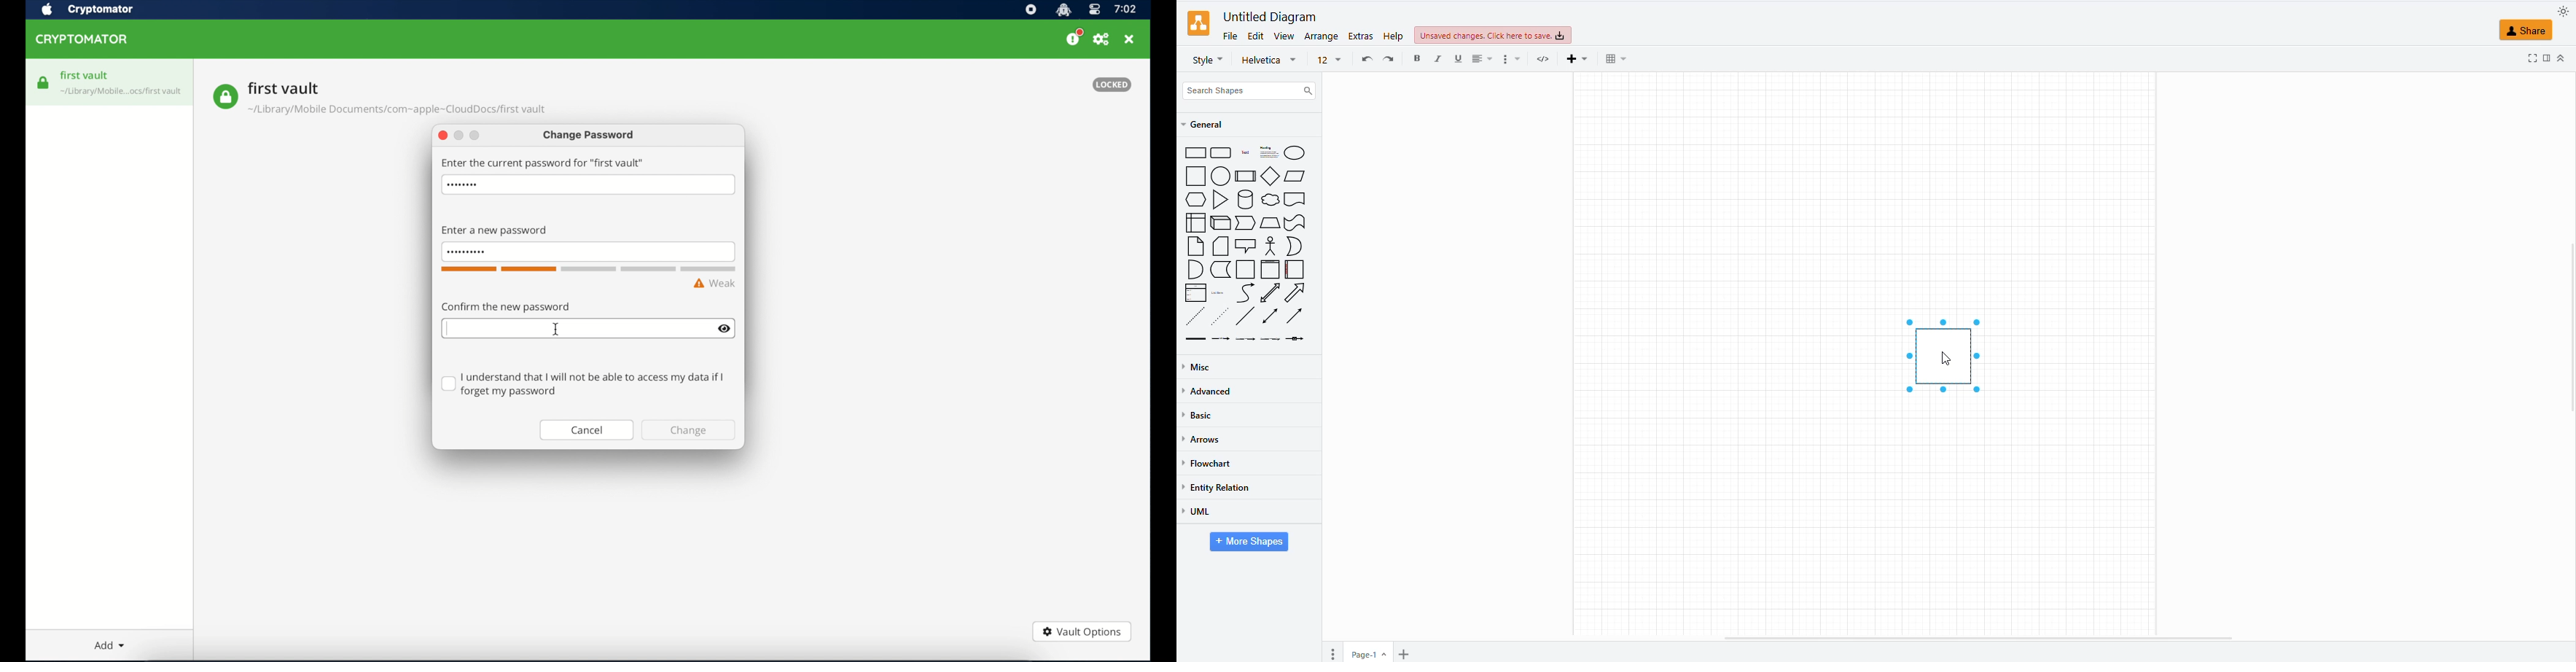 Image resolution: width=2576 pixels, height=672 pixels. I want to click on page 1, so click(1365, 655).